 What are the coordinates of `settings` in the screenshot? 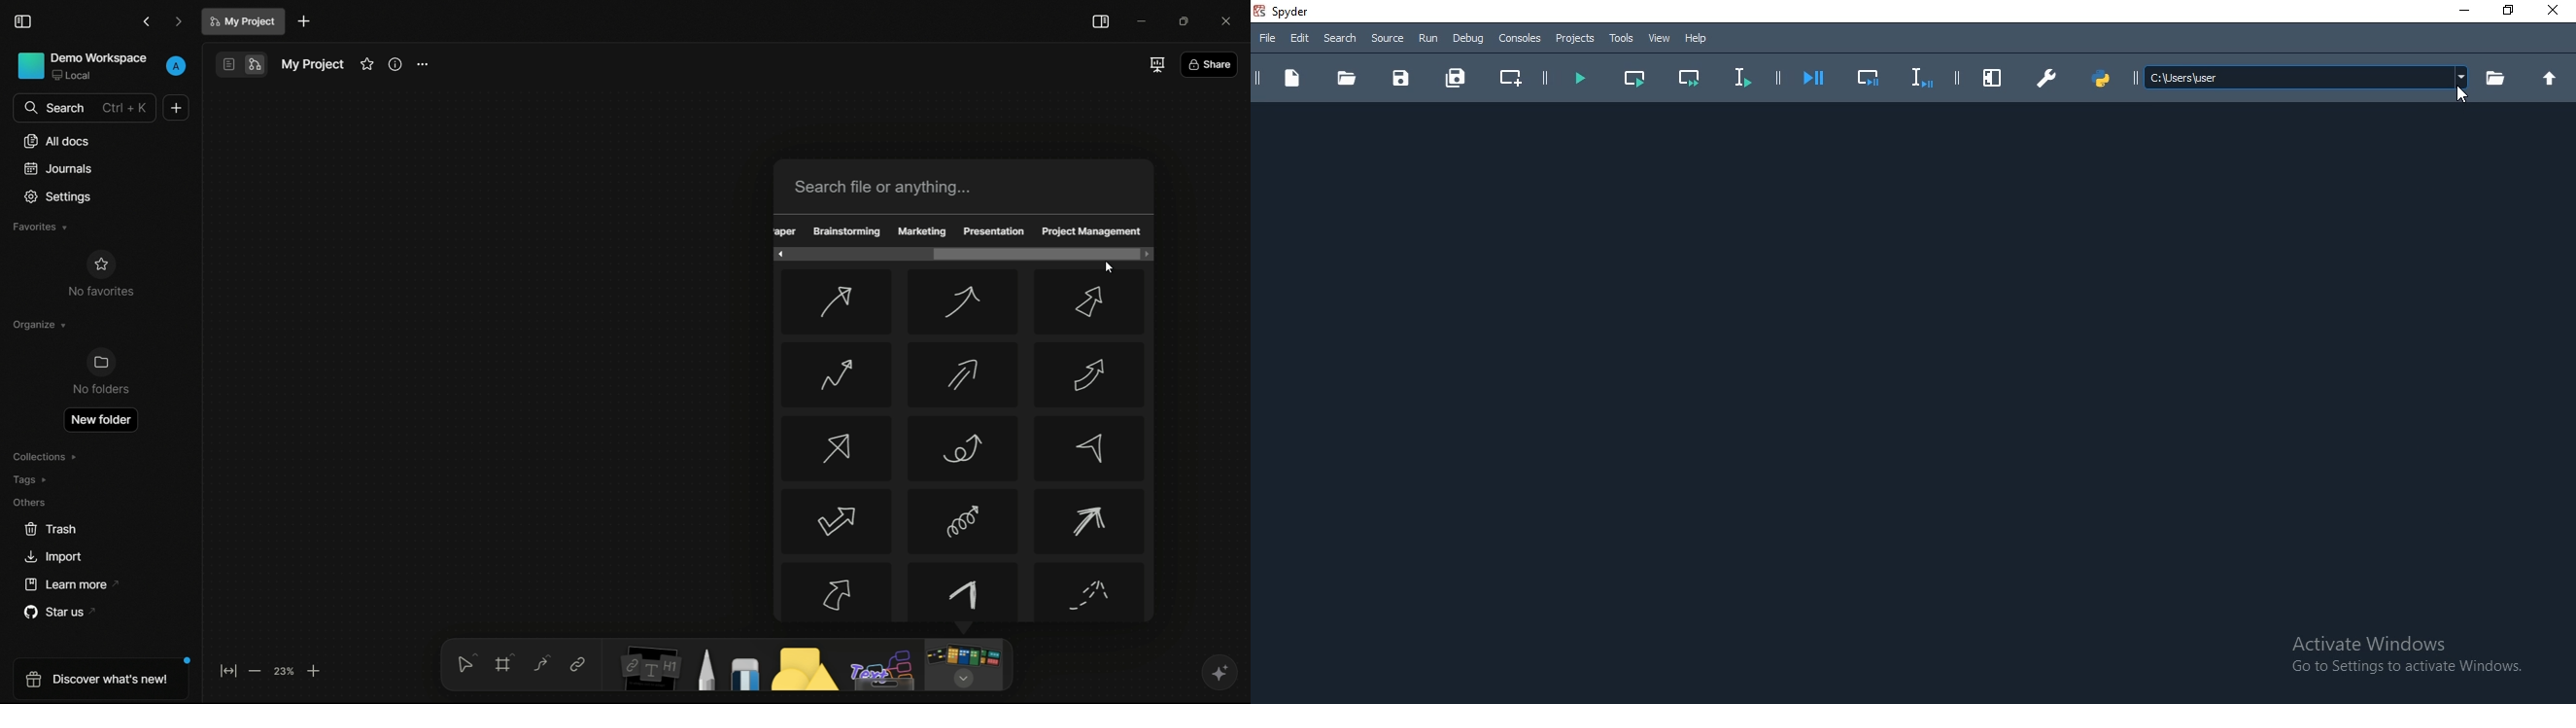 It's located at (59, 197).